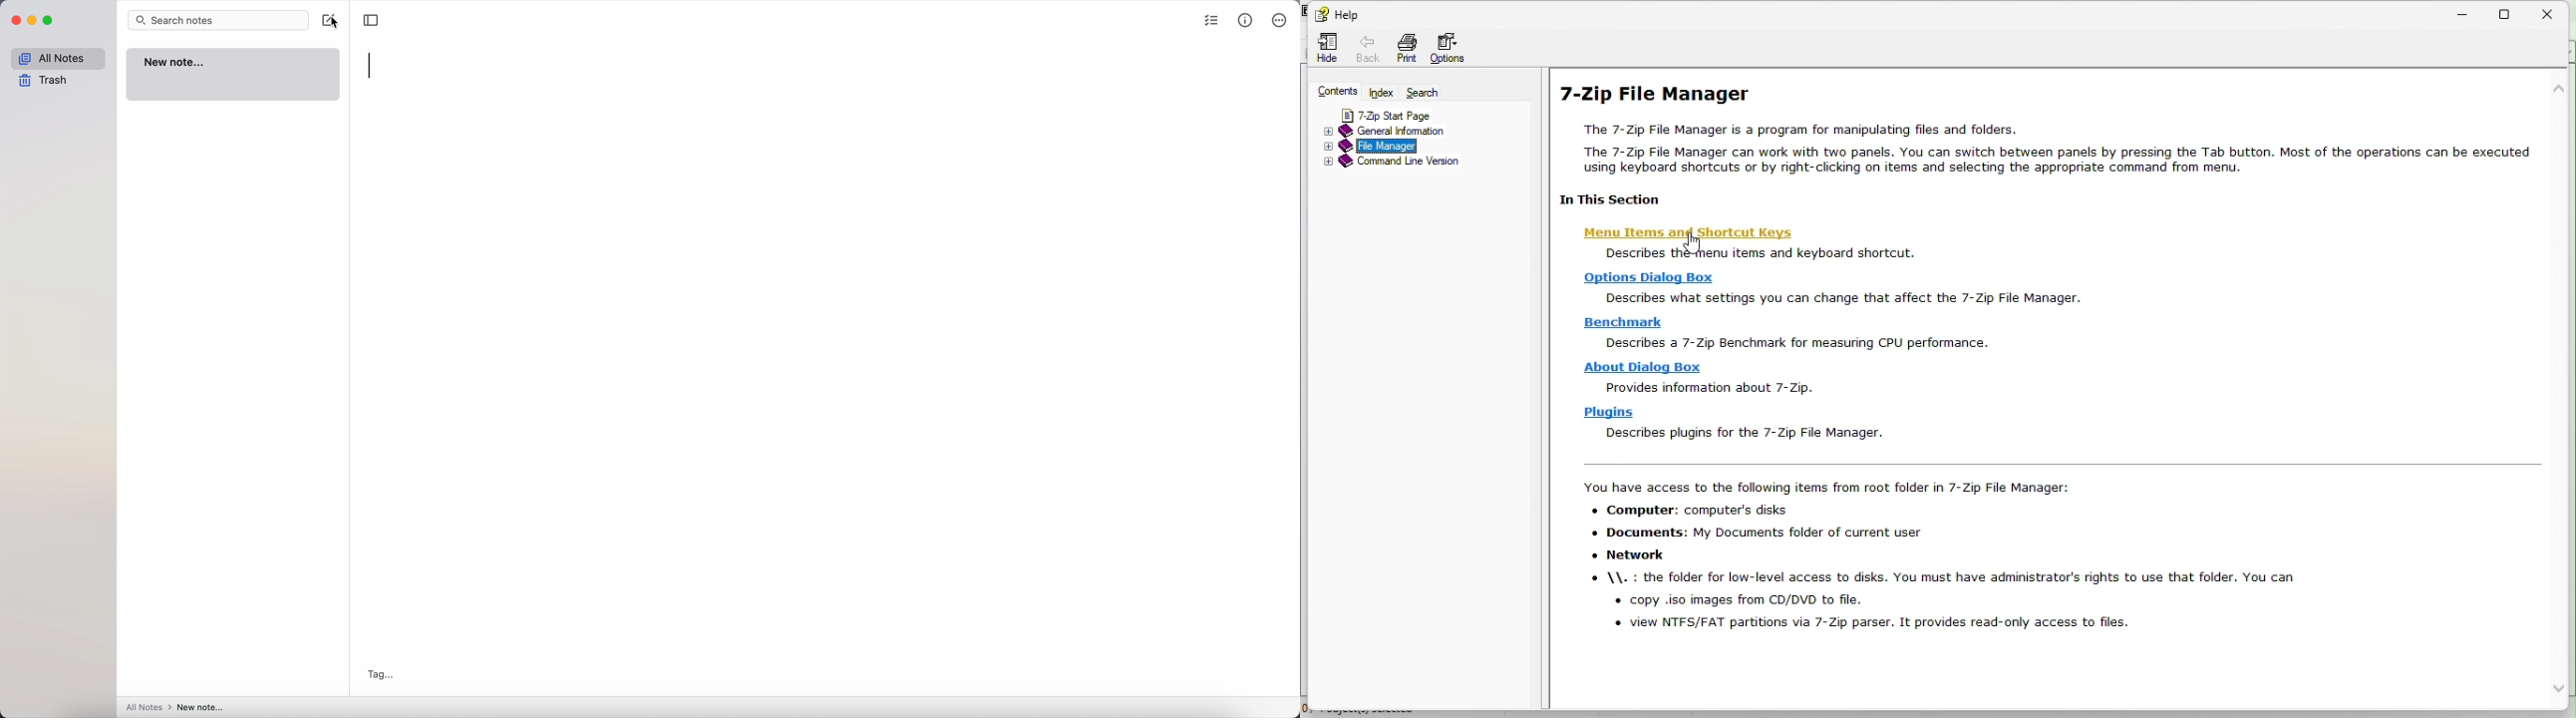 The image size is (2576, 728). What do you see at coordinates (1322, 47) in the screenshot?
I see `hide` at bounding box center [1322, 47].